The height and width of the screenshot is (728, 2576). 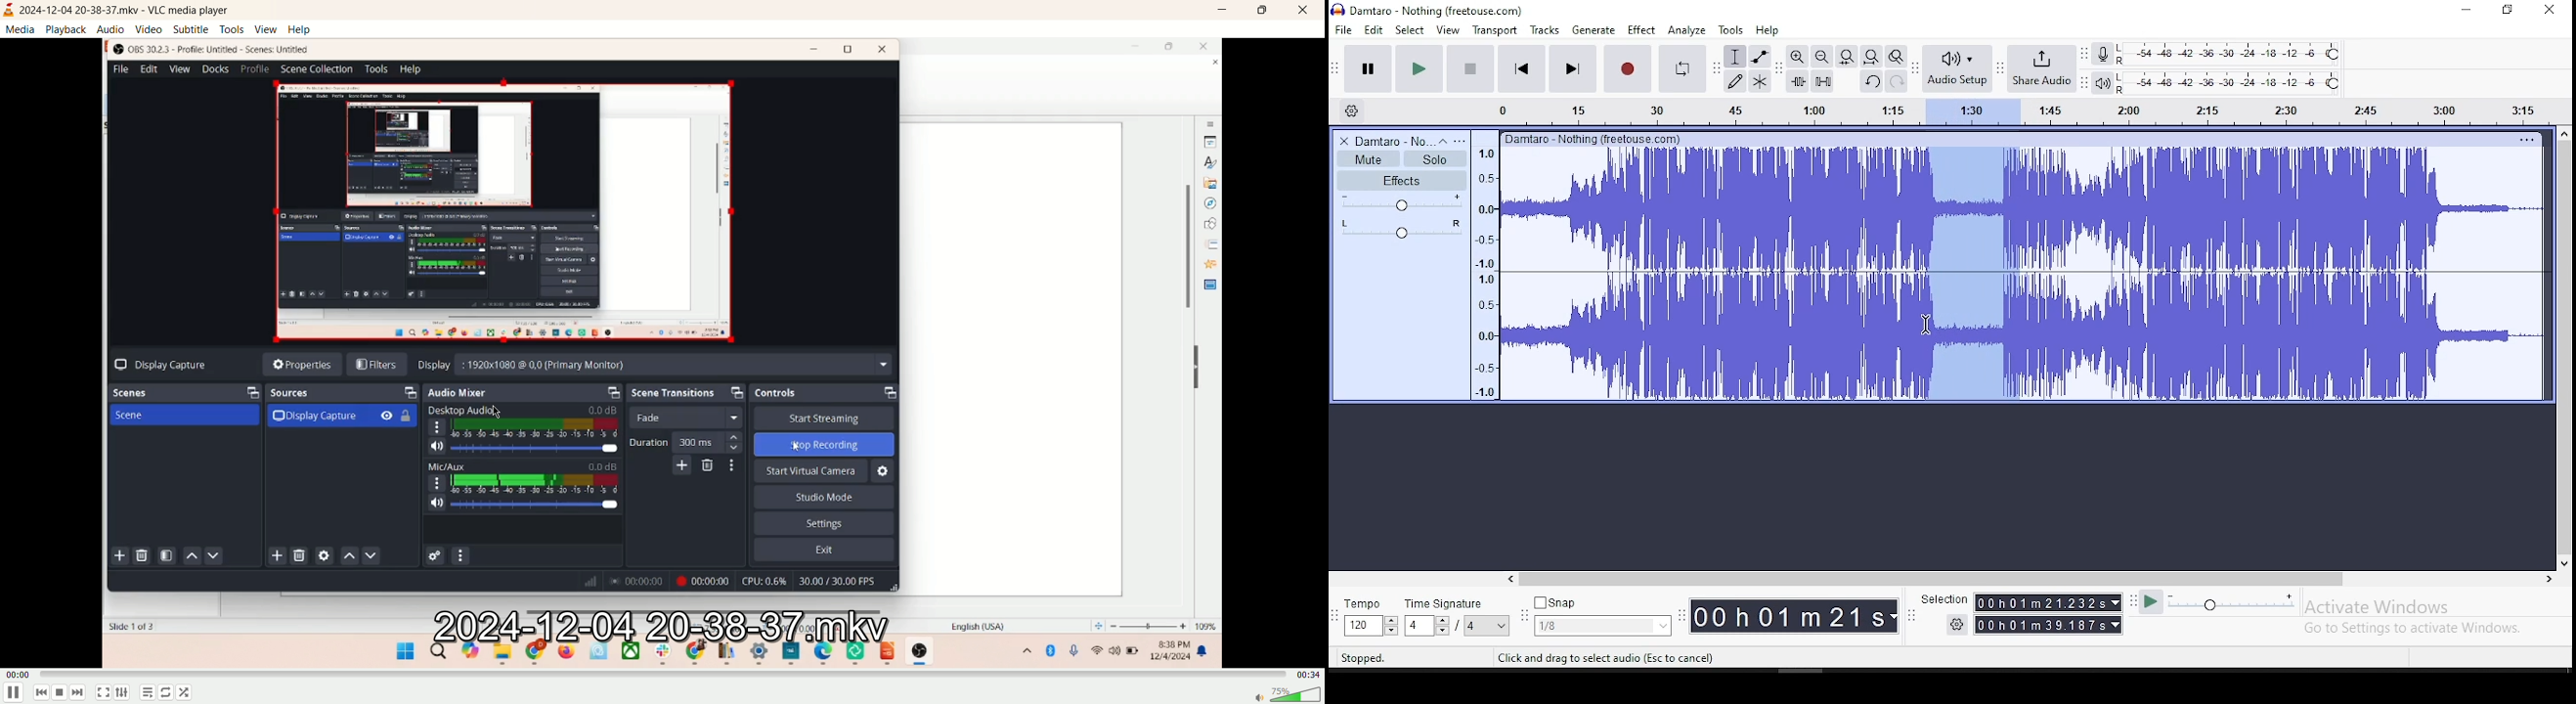 I want to click on open menu, so click(x=1460, y=141).